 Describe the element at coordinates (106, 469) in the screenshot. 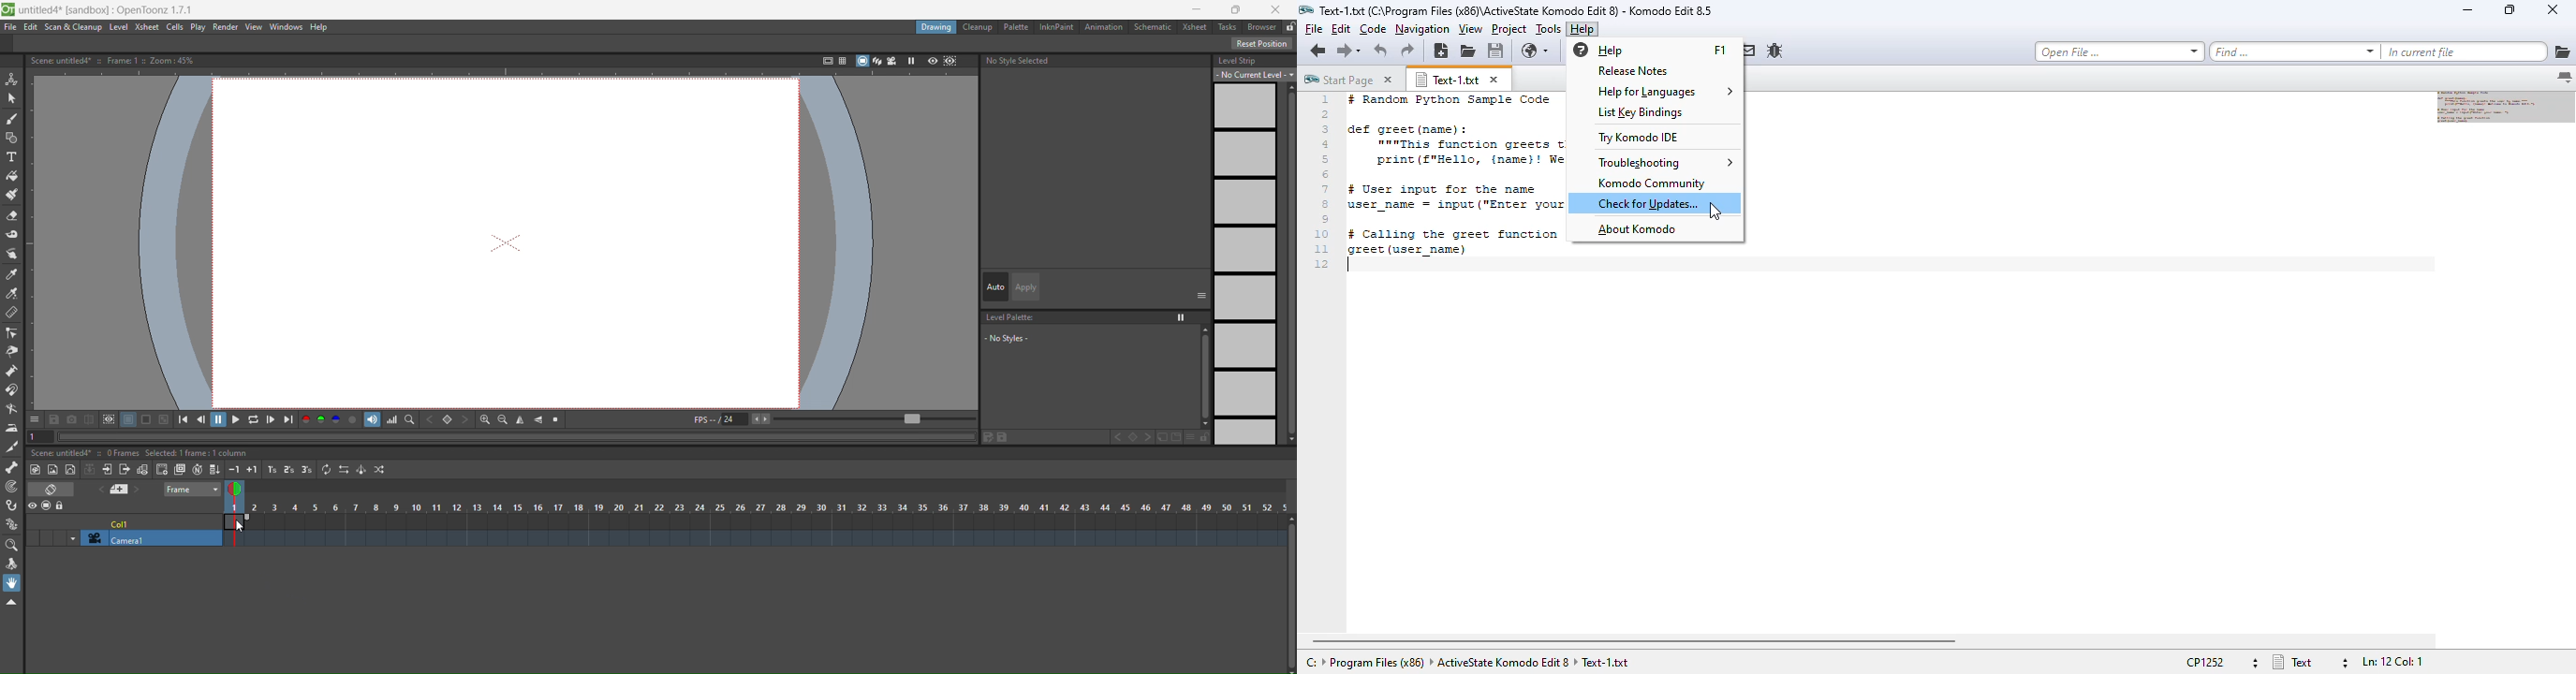

I see `open sub xsheet` at that location.